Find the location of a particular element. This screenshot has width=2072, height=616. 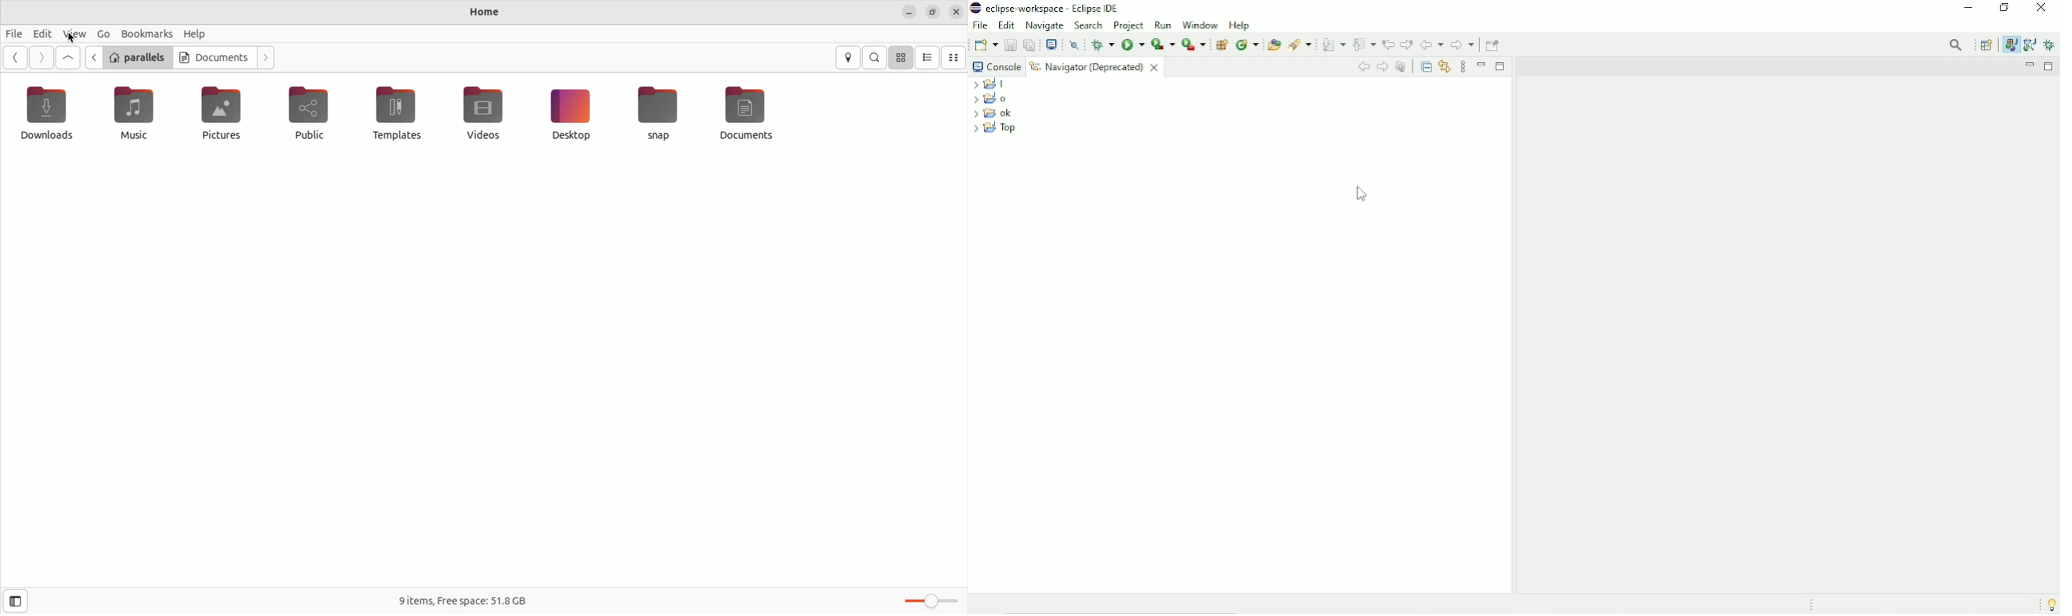

Console is located at coordinates (996, 66).